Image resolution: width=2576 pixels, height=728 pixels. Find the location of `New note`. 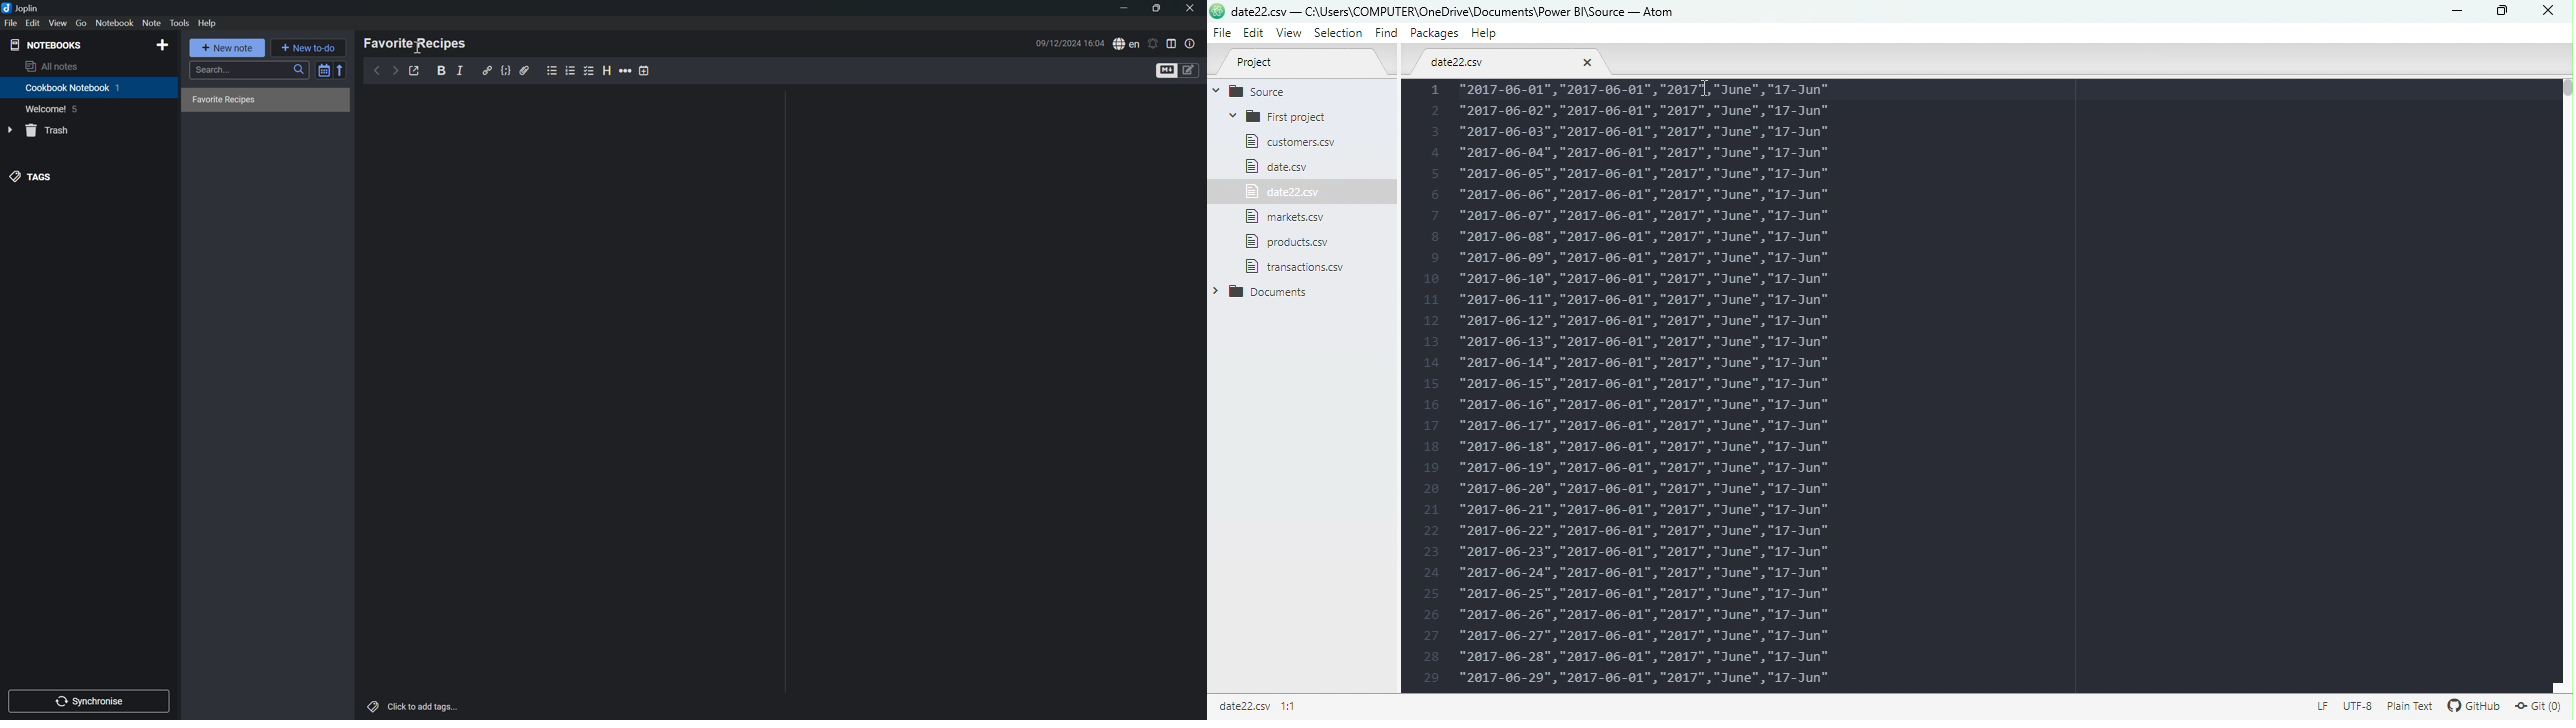

New note is located at coordinates (228, 47).